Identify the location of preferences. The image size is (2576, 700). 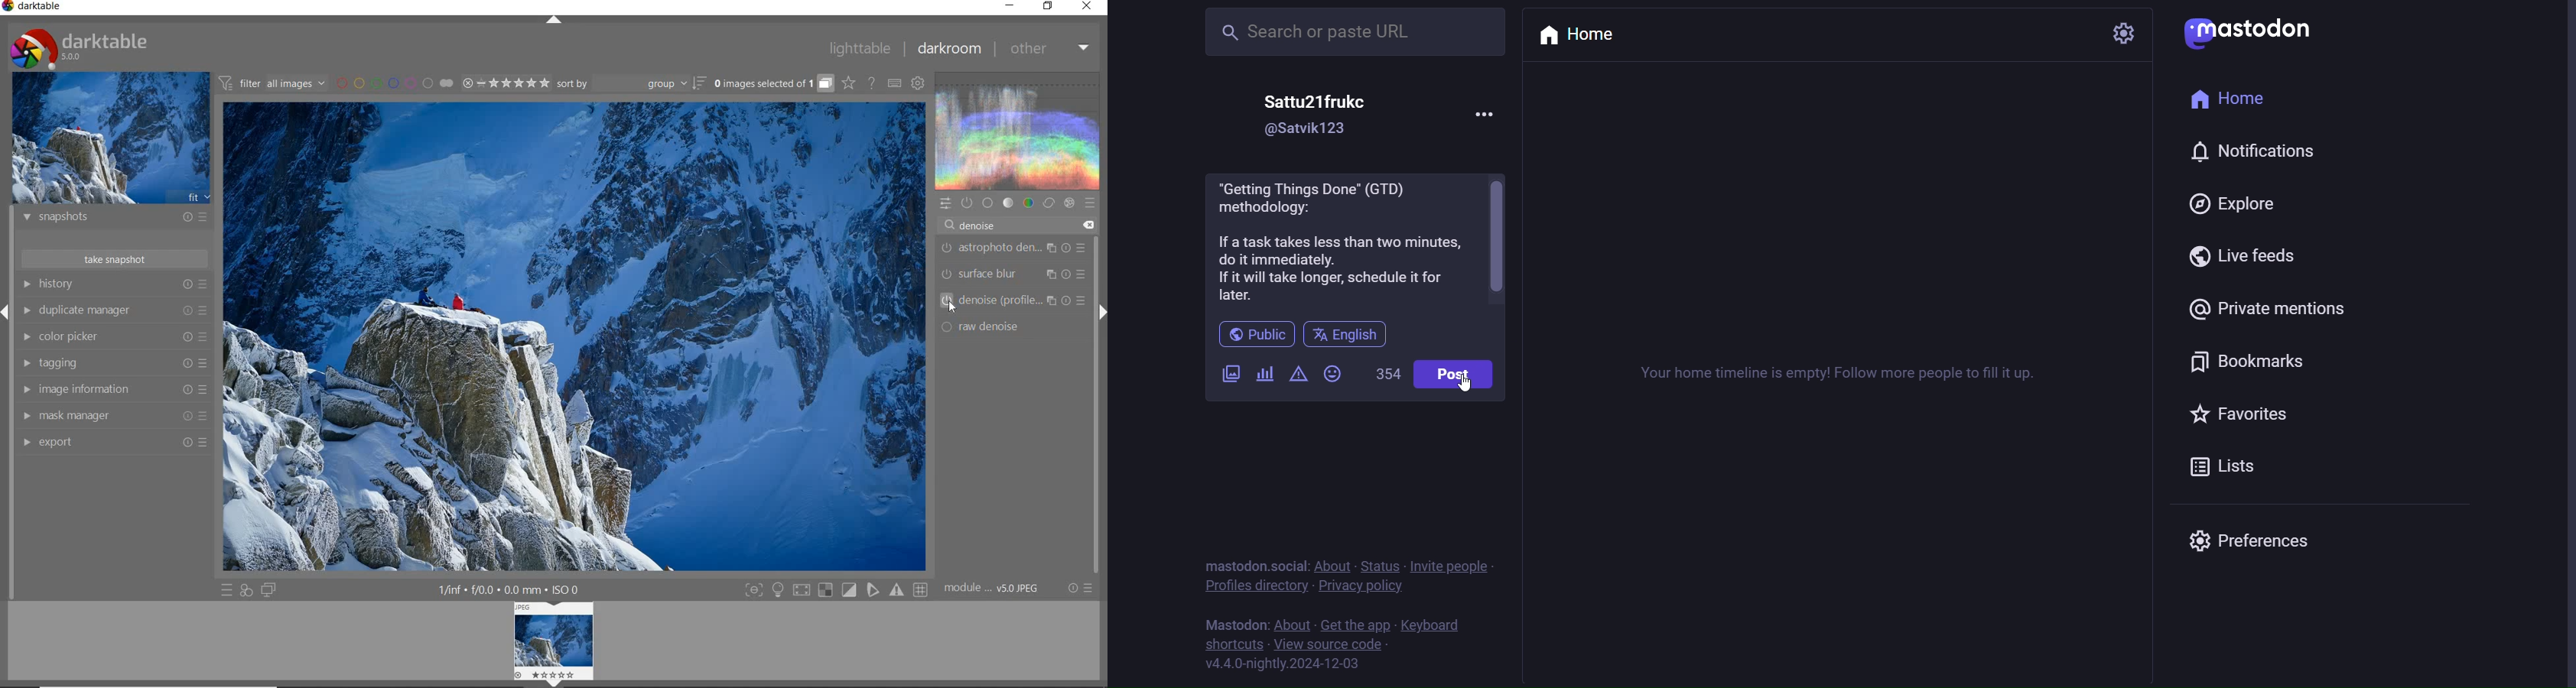
(2253, 538).